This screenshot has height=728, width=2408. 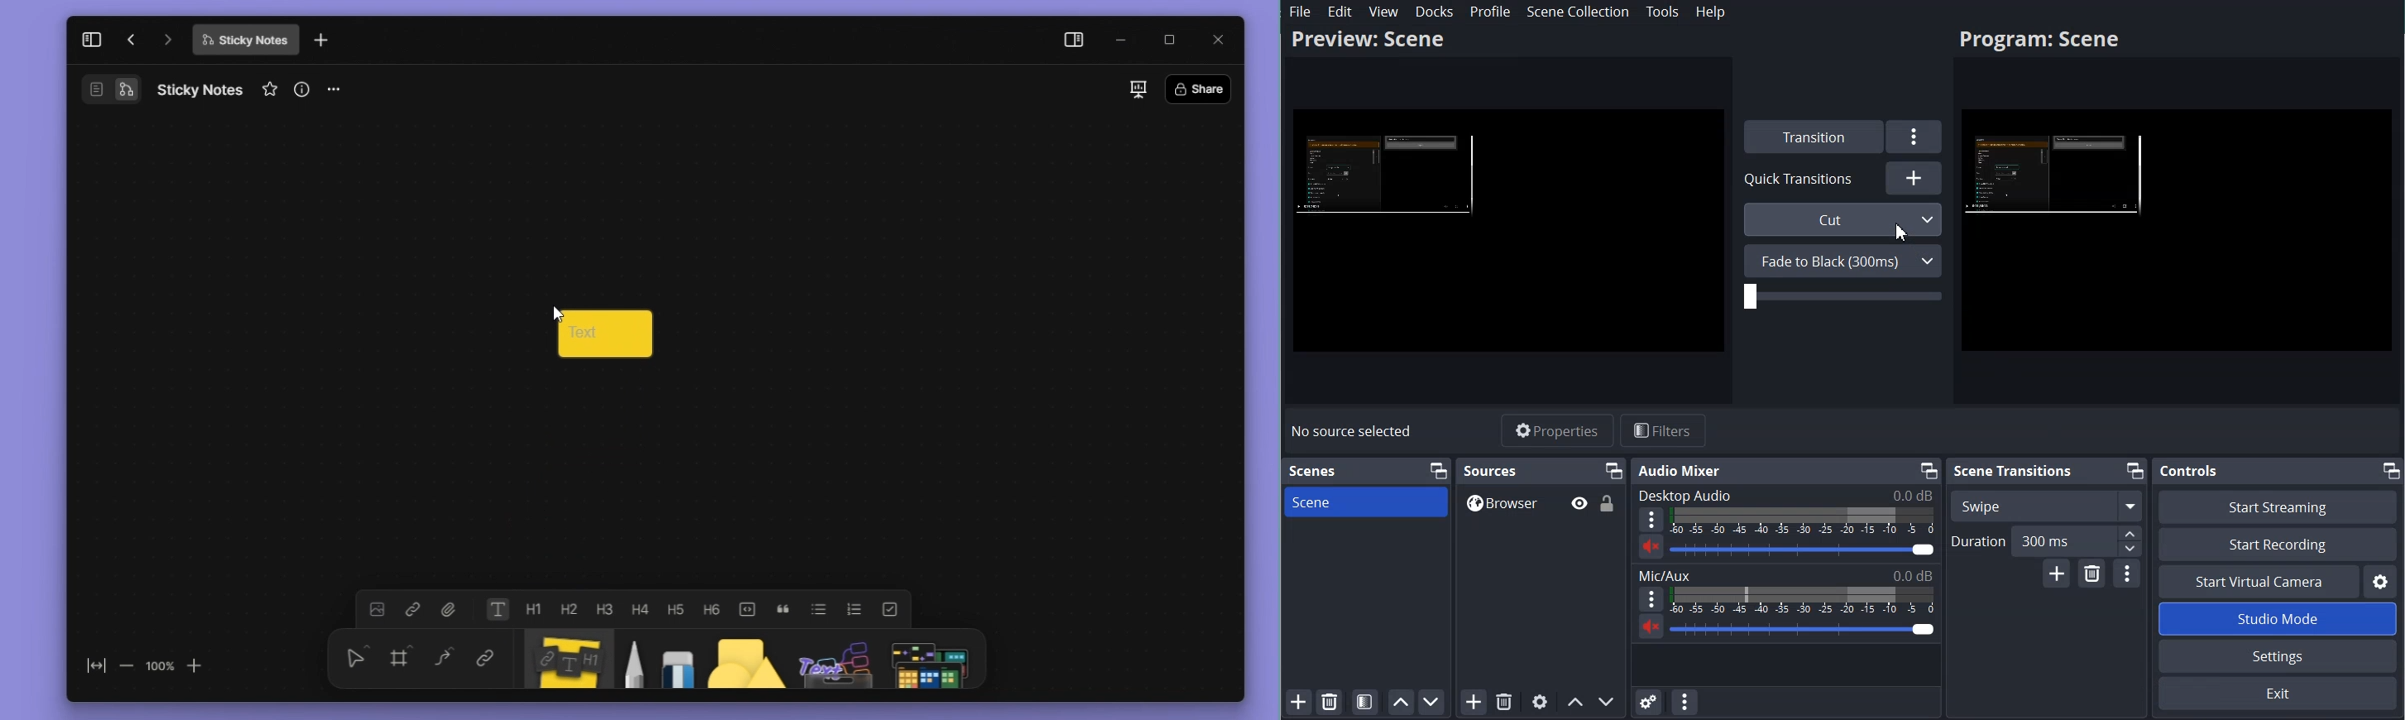 What do you see at coordinates (2039, 41) in the screenshot?
I see `Program: Scene` at bounding box center [2039, 41].